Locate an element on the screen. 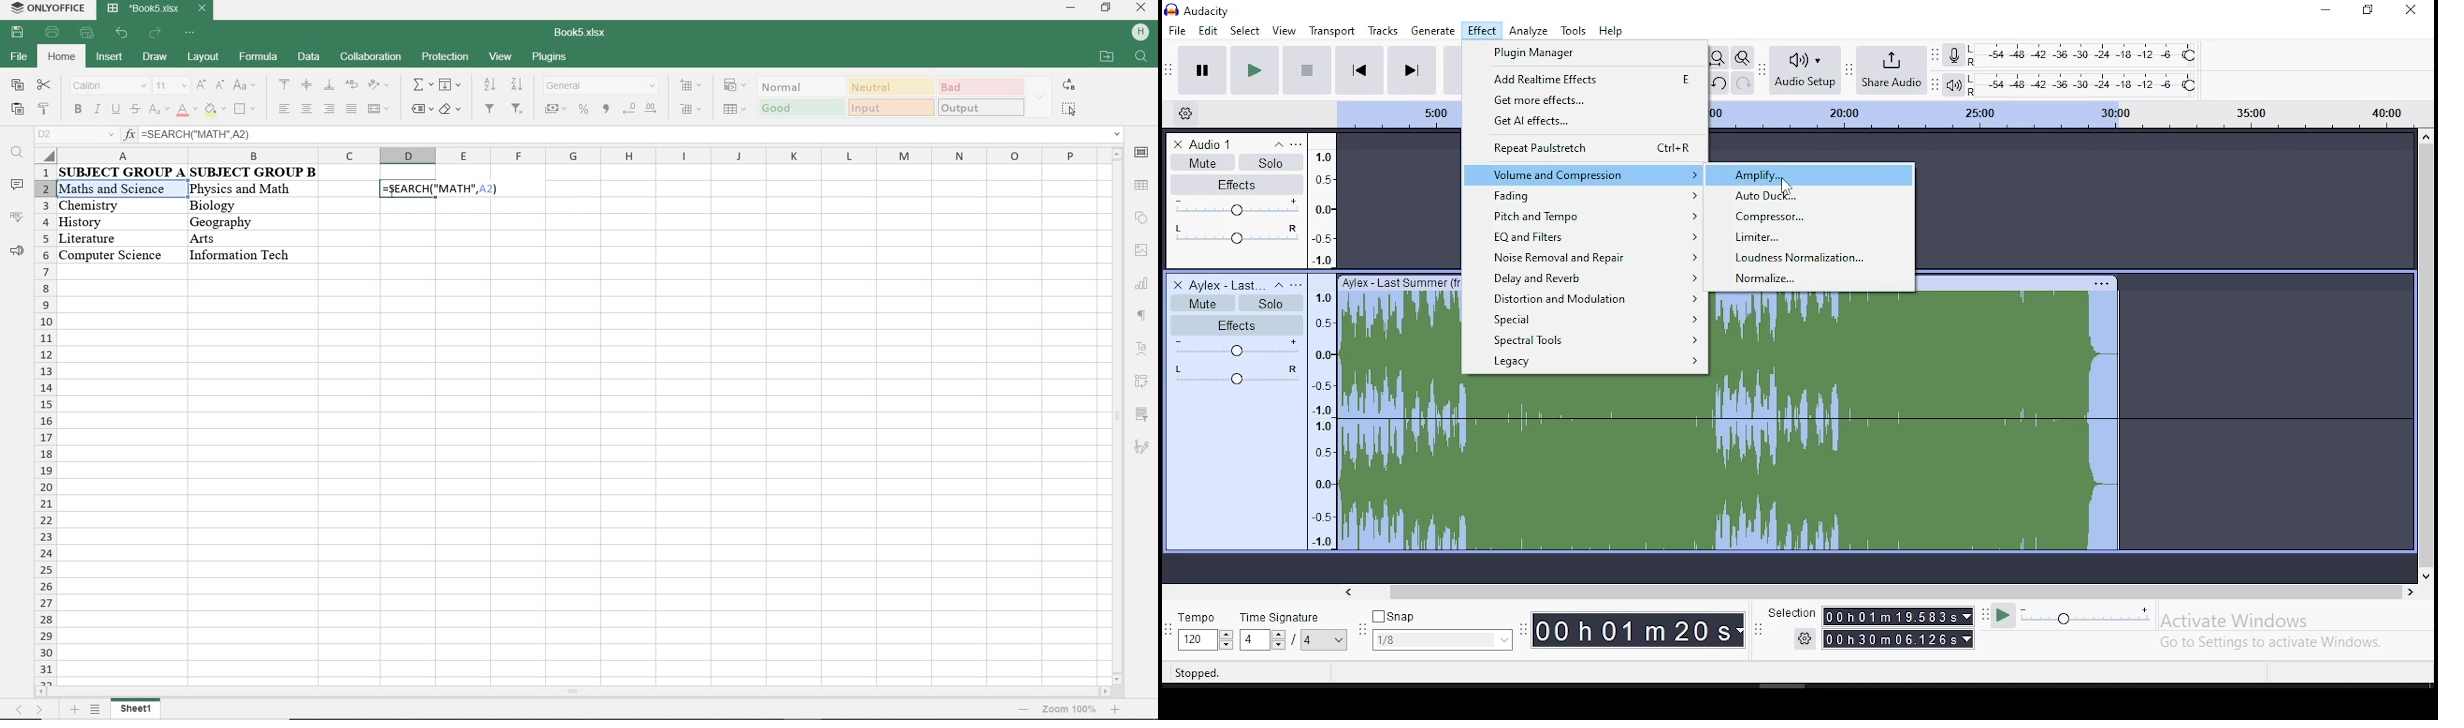  merge & center is located at coordinates (379, 110).